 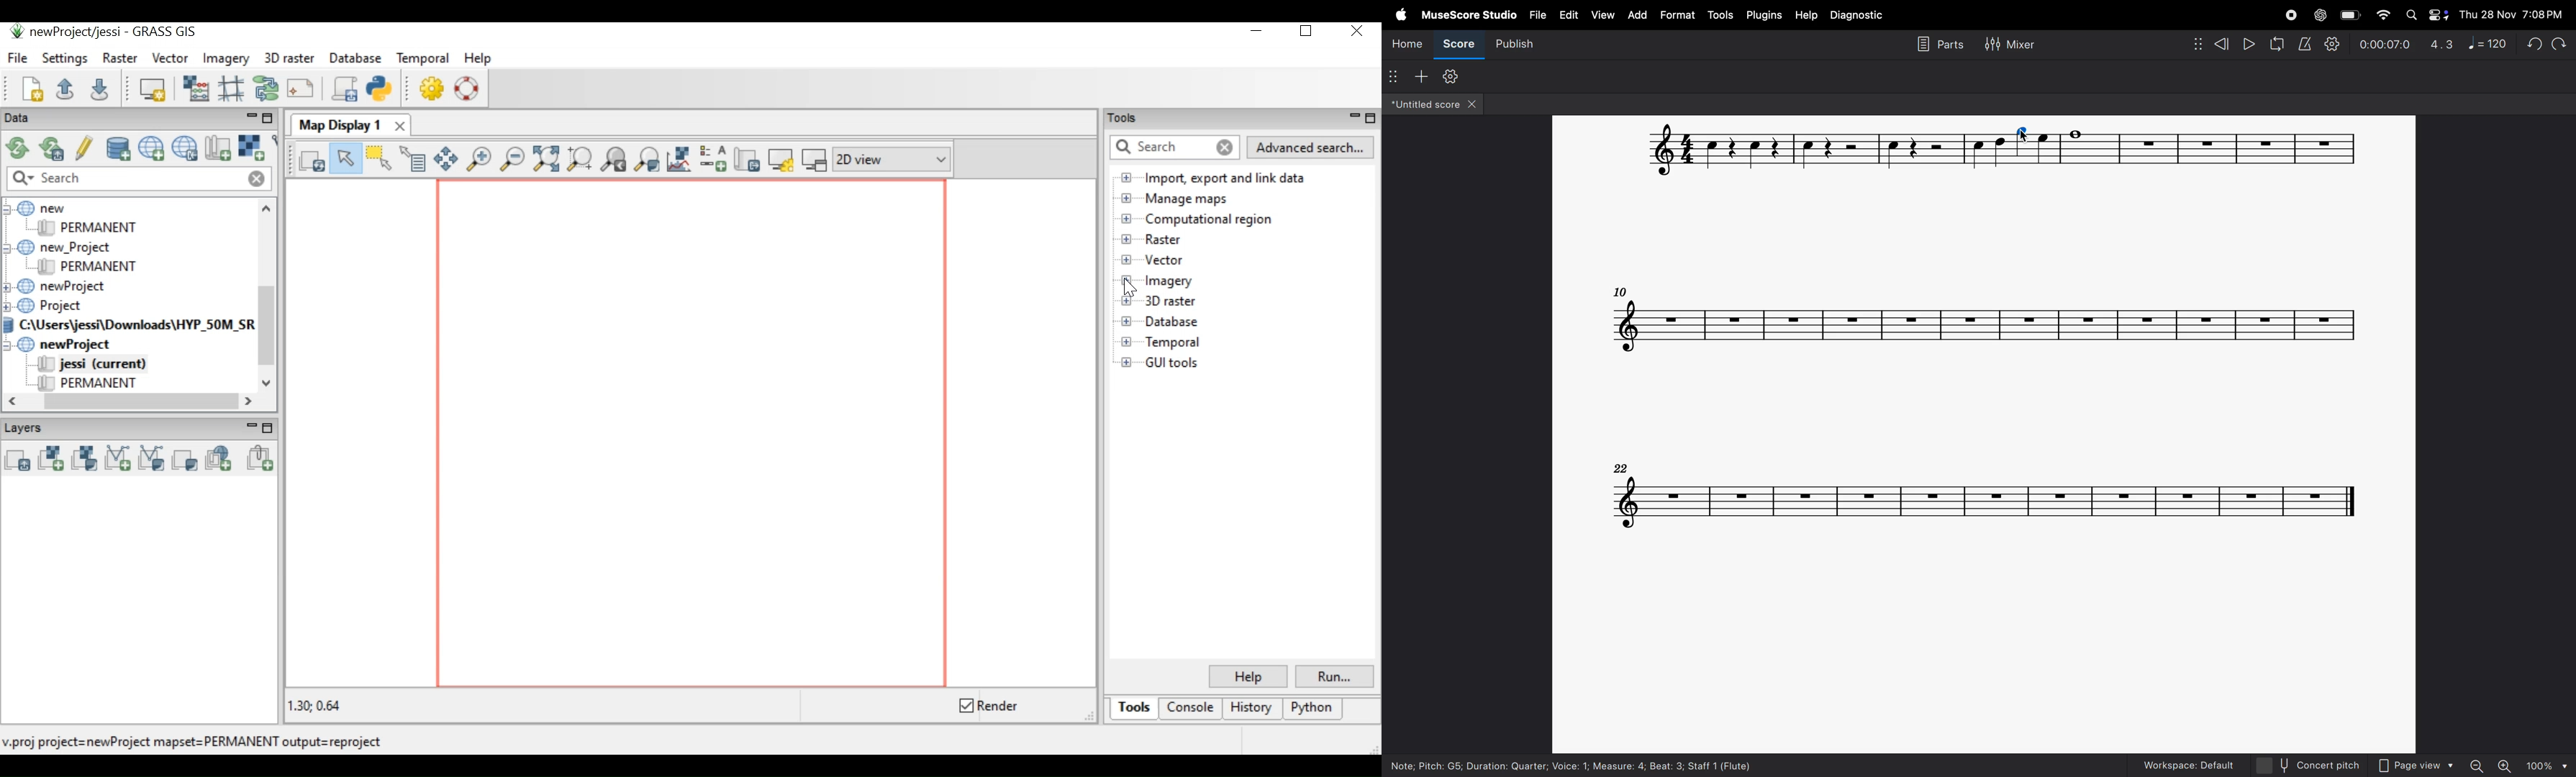 I want to click on cursor, so click(x=2029, y=137).